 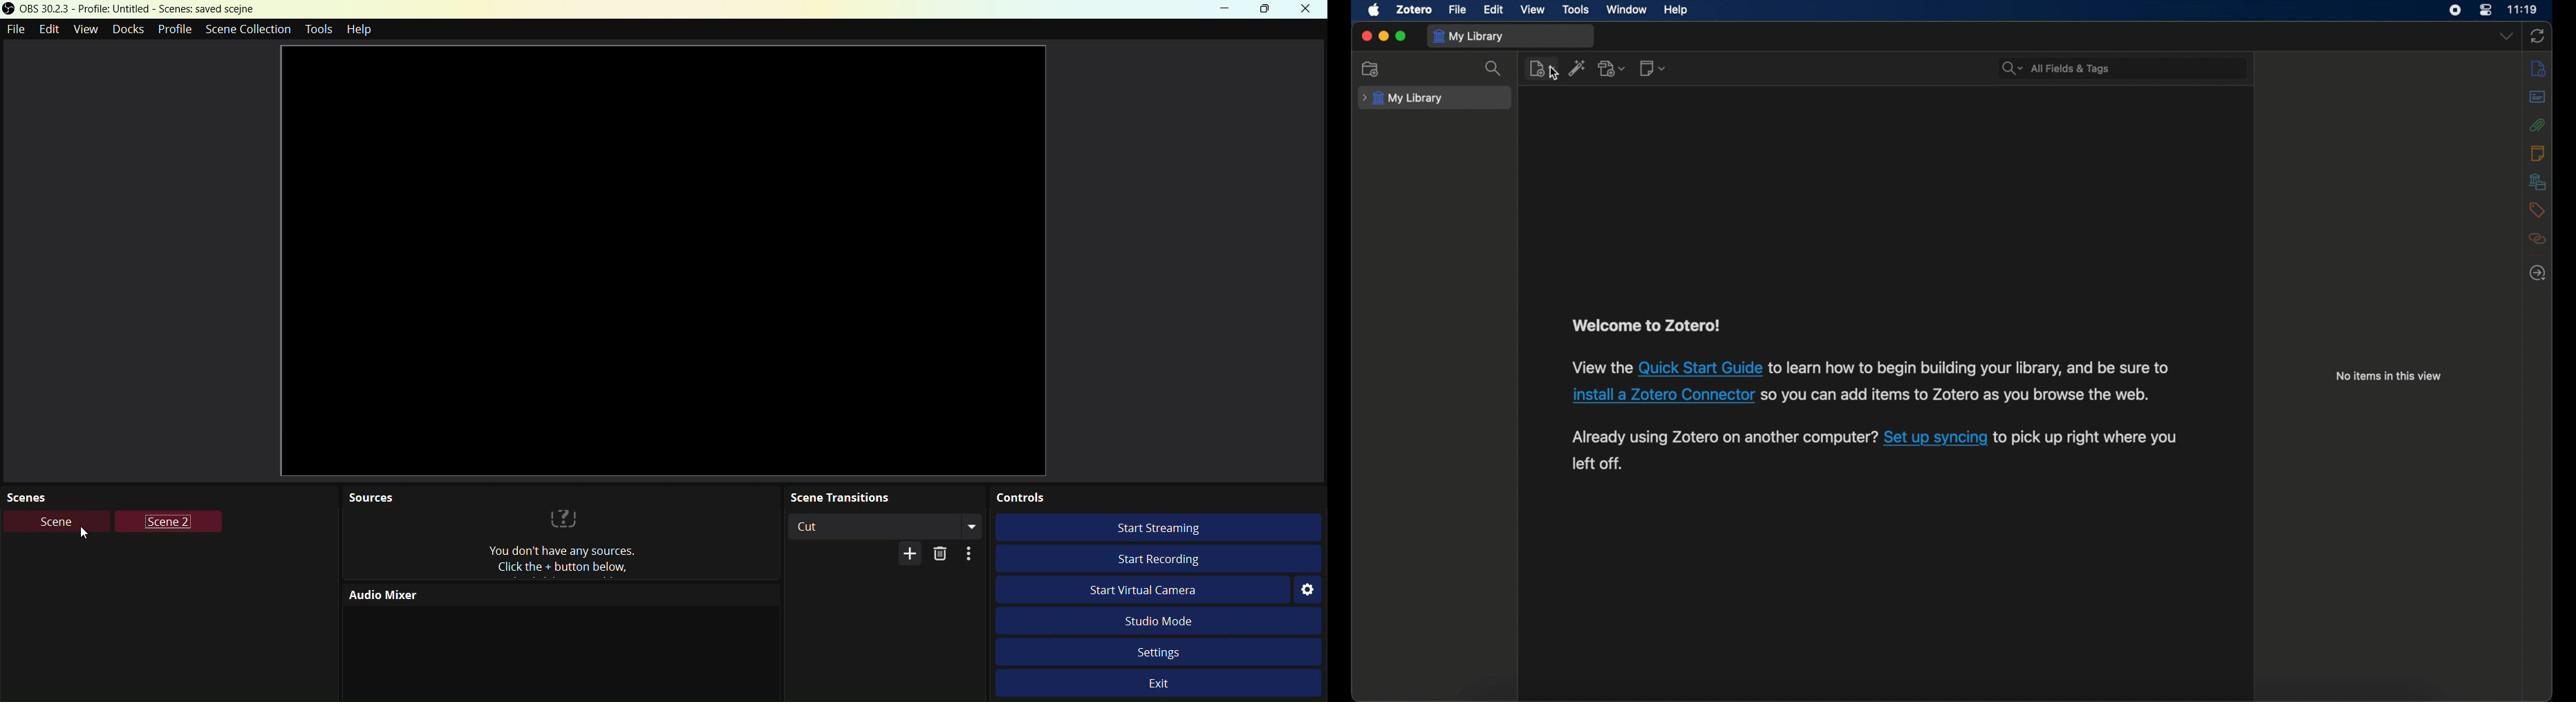 I want to click on minimize, so click(x=1383, y=36).